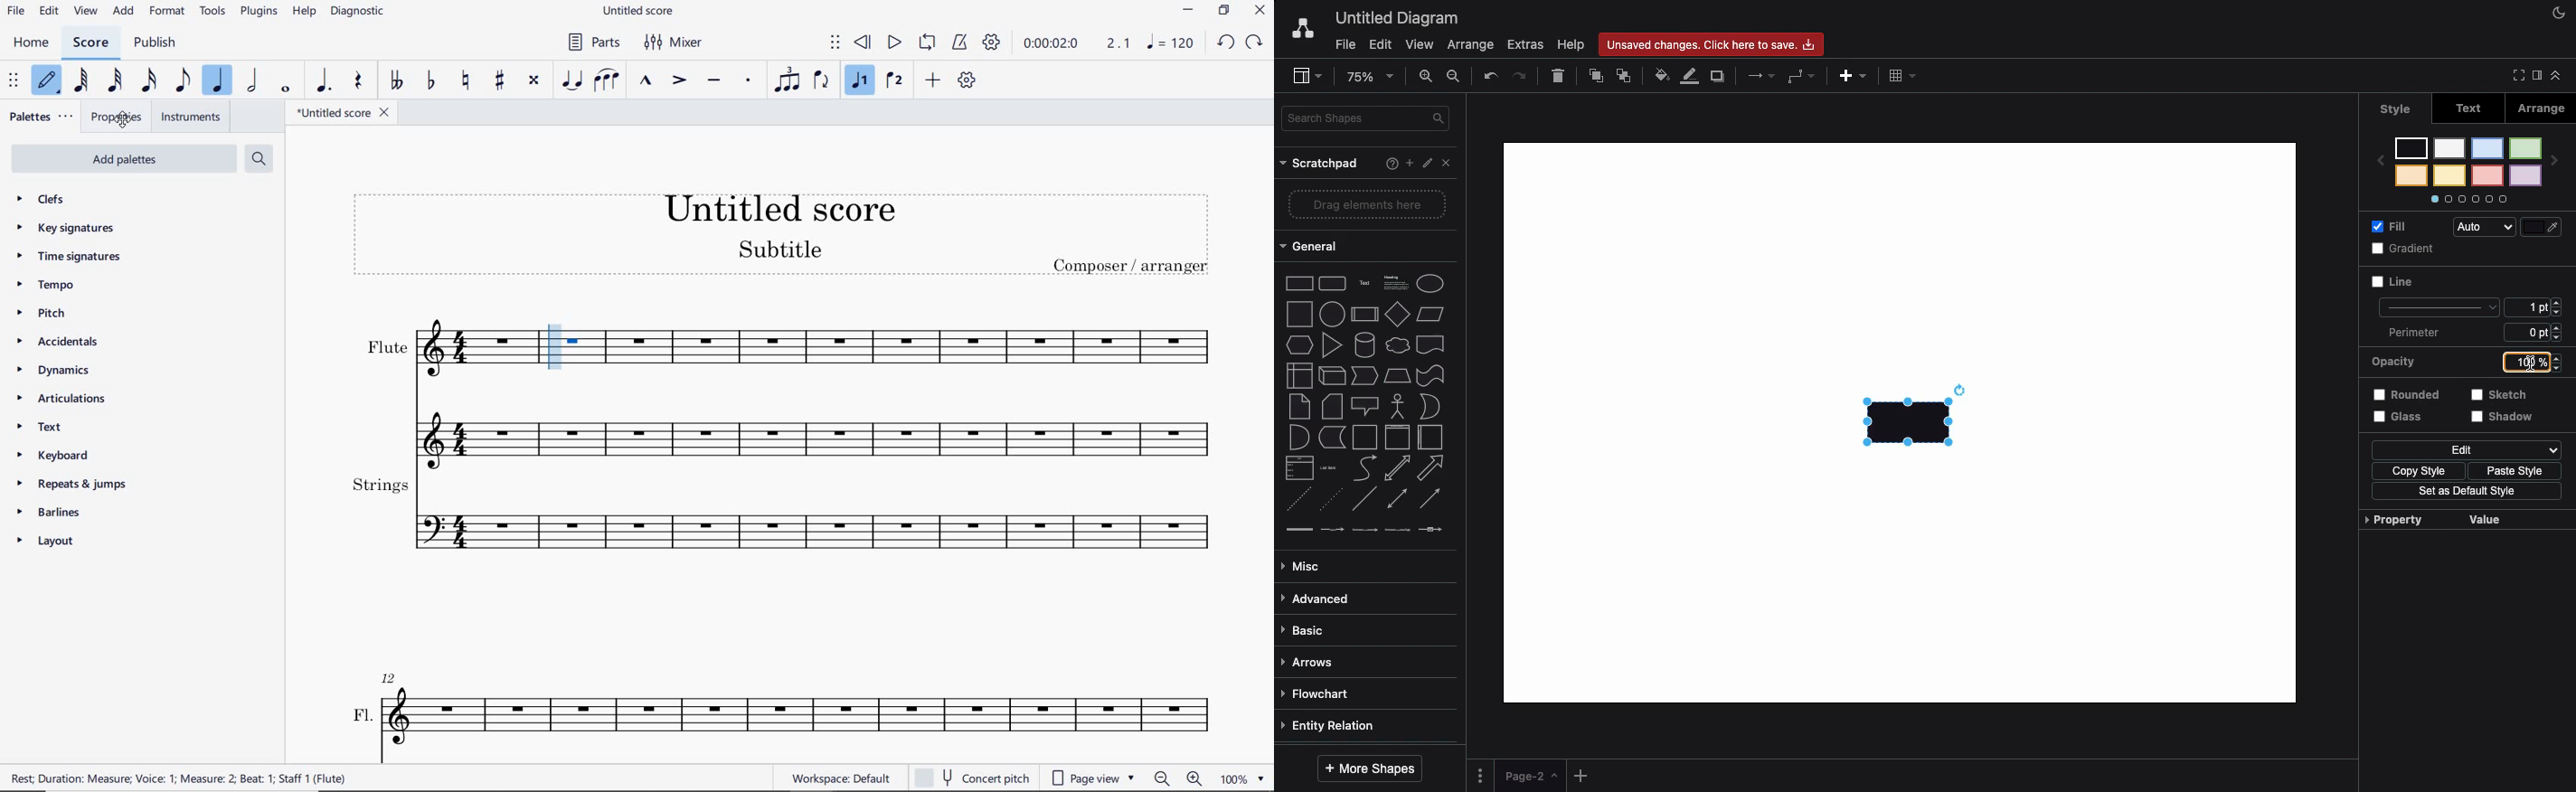  What do you see at coordinates (1370, 203) in the screenshot?
I see `Drag elements here` at bounding box center [1370, 203].